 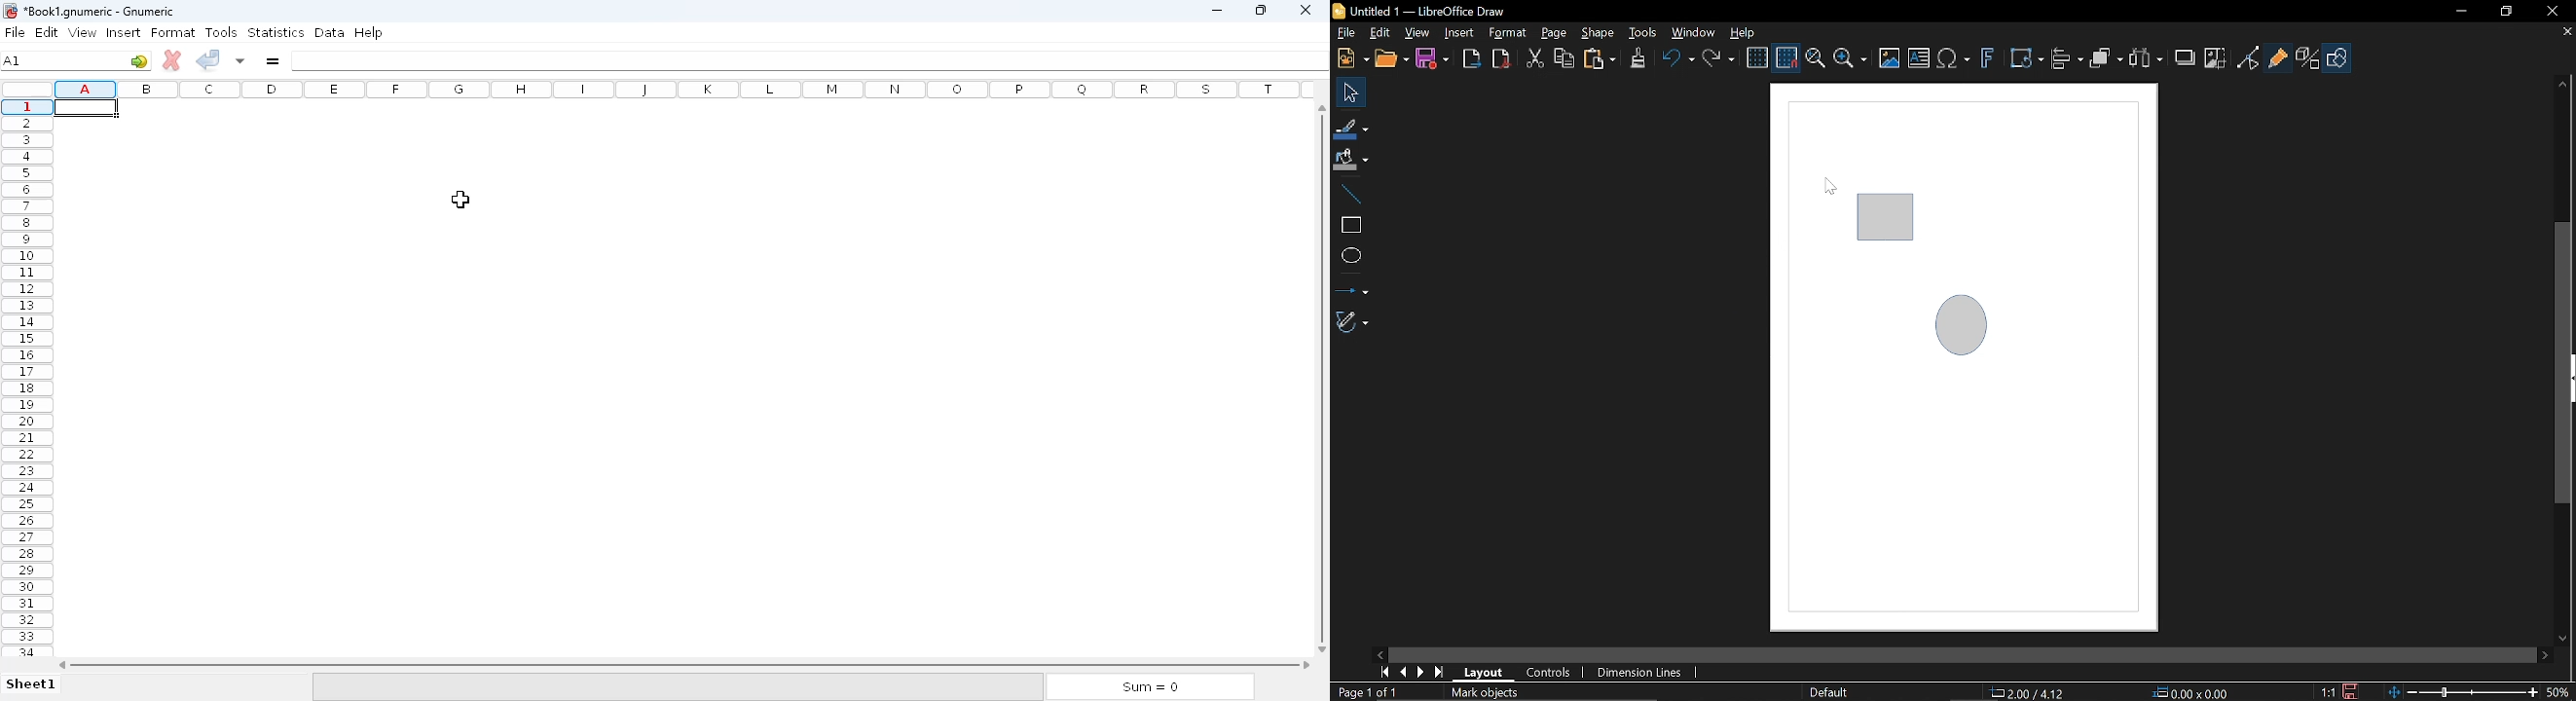 What do you see at coordinates (2248, 59) in the screenshot?
I see `Toggle point of view` at bounding box center [2248, 59].